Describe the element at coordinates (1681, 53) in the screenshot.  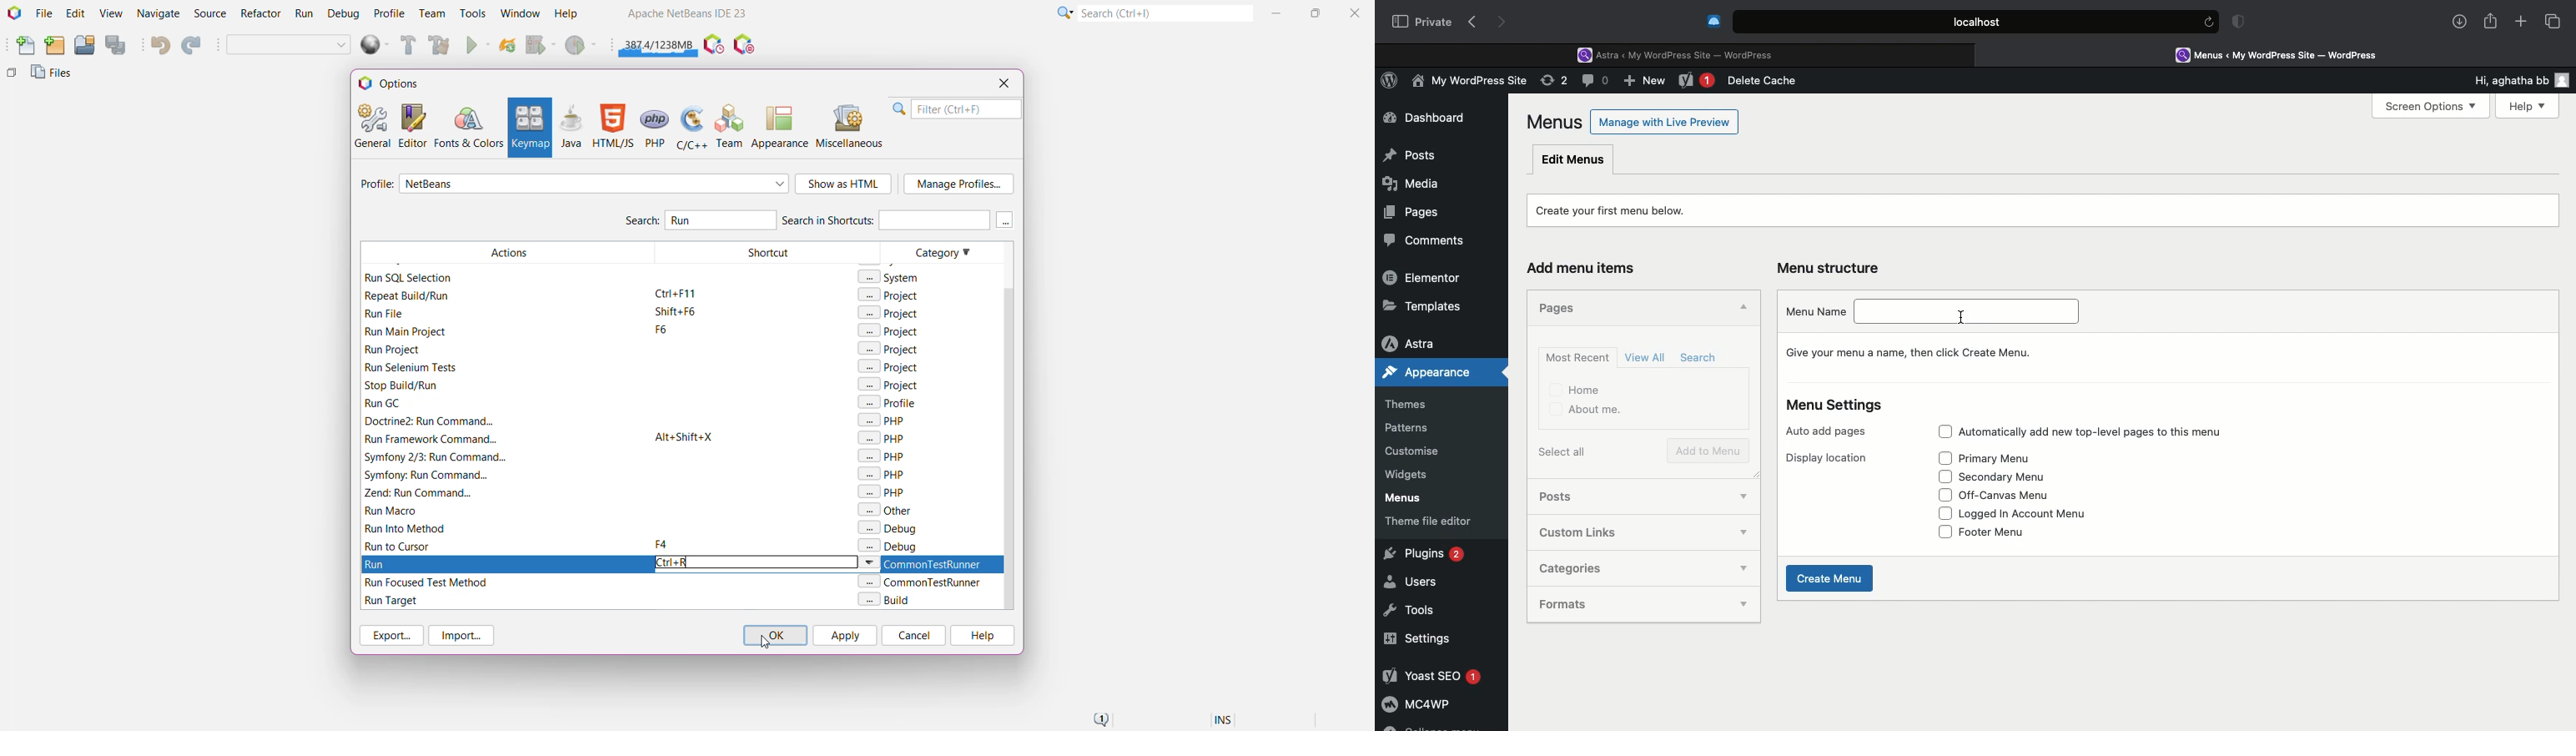
I see `Astra < My WordPress Site - WordPress` at that location.